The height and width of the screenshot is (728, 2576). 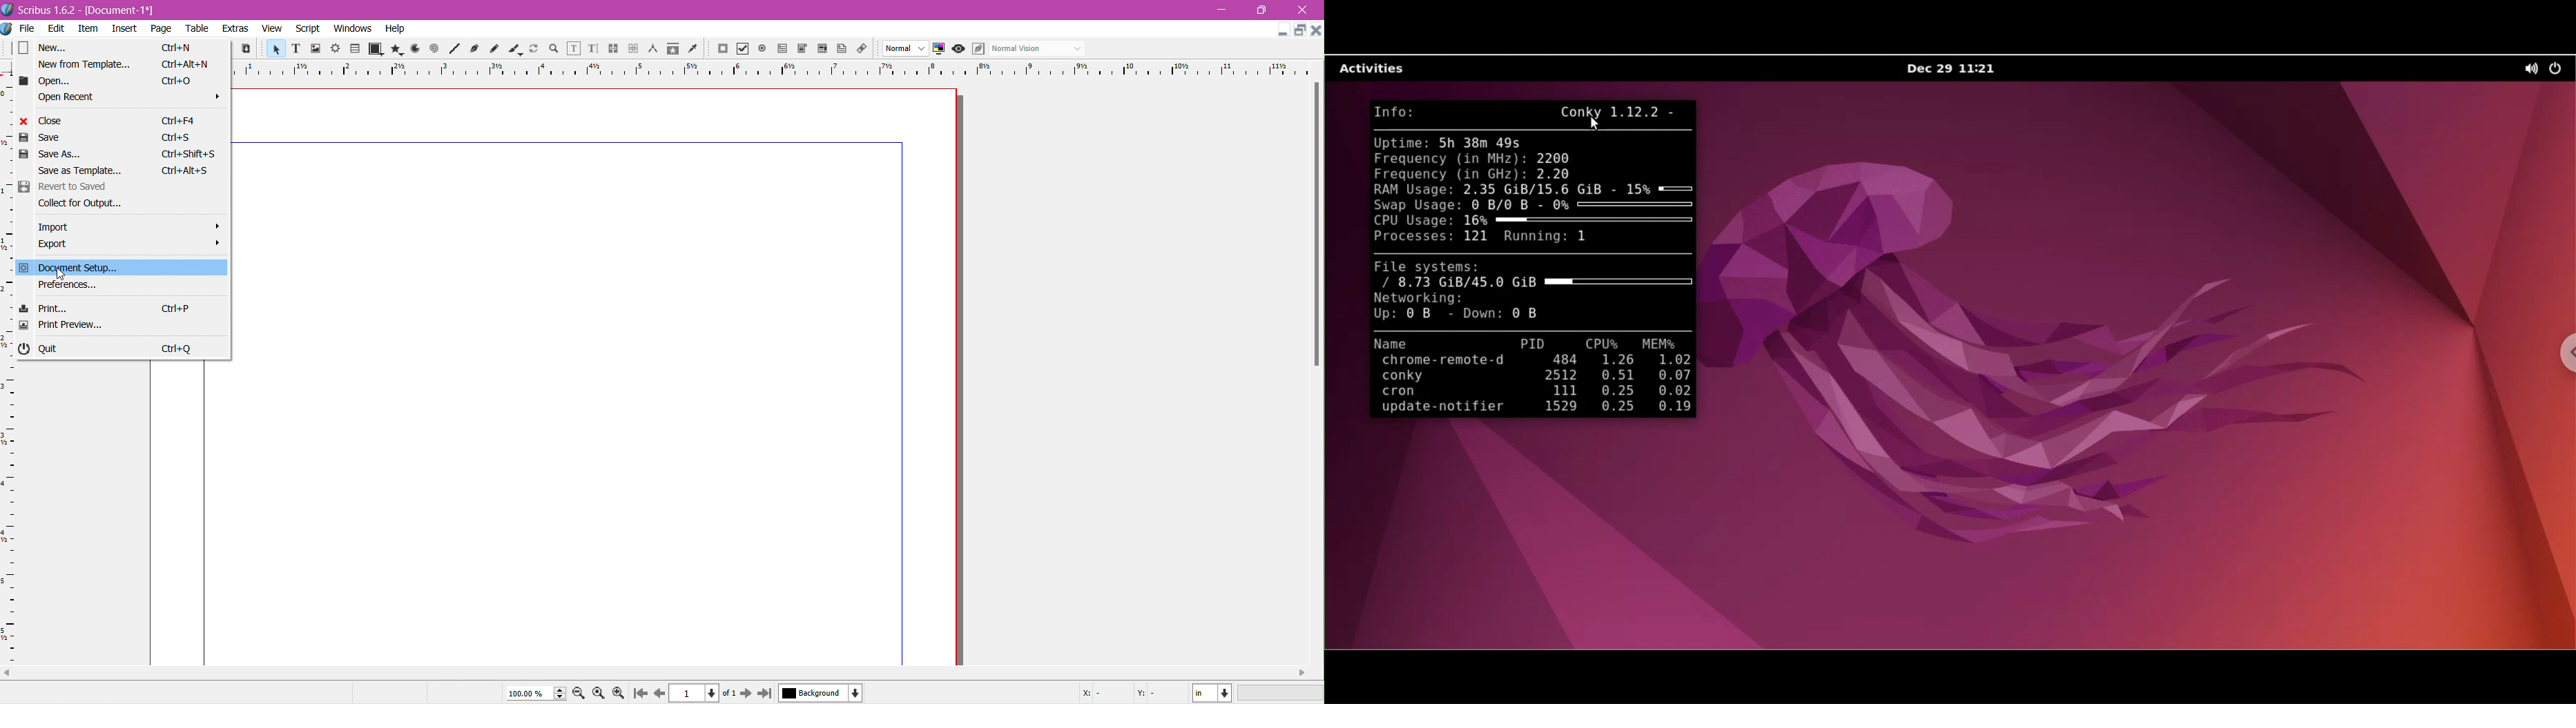 I want to click on help menu, so click(x=395, y=29).